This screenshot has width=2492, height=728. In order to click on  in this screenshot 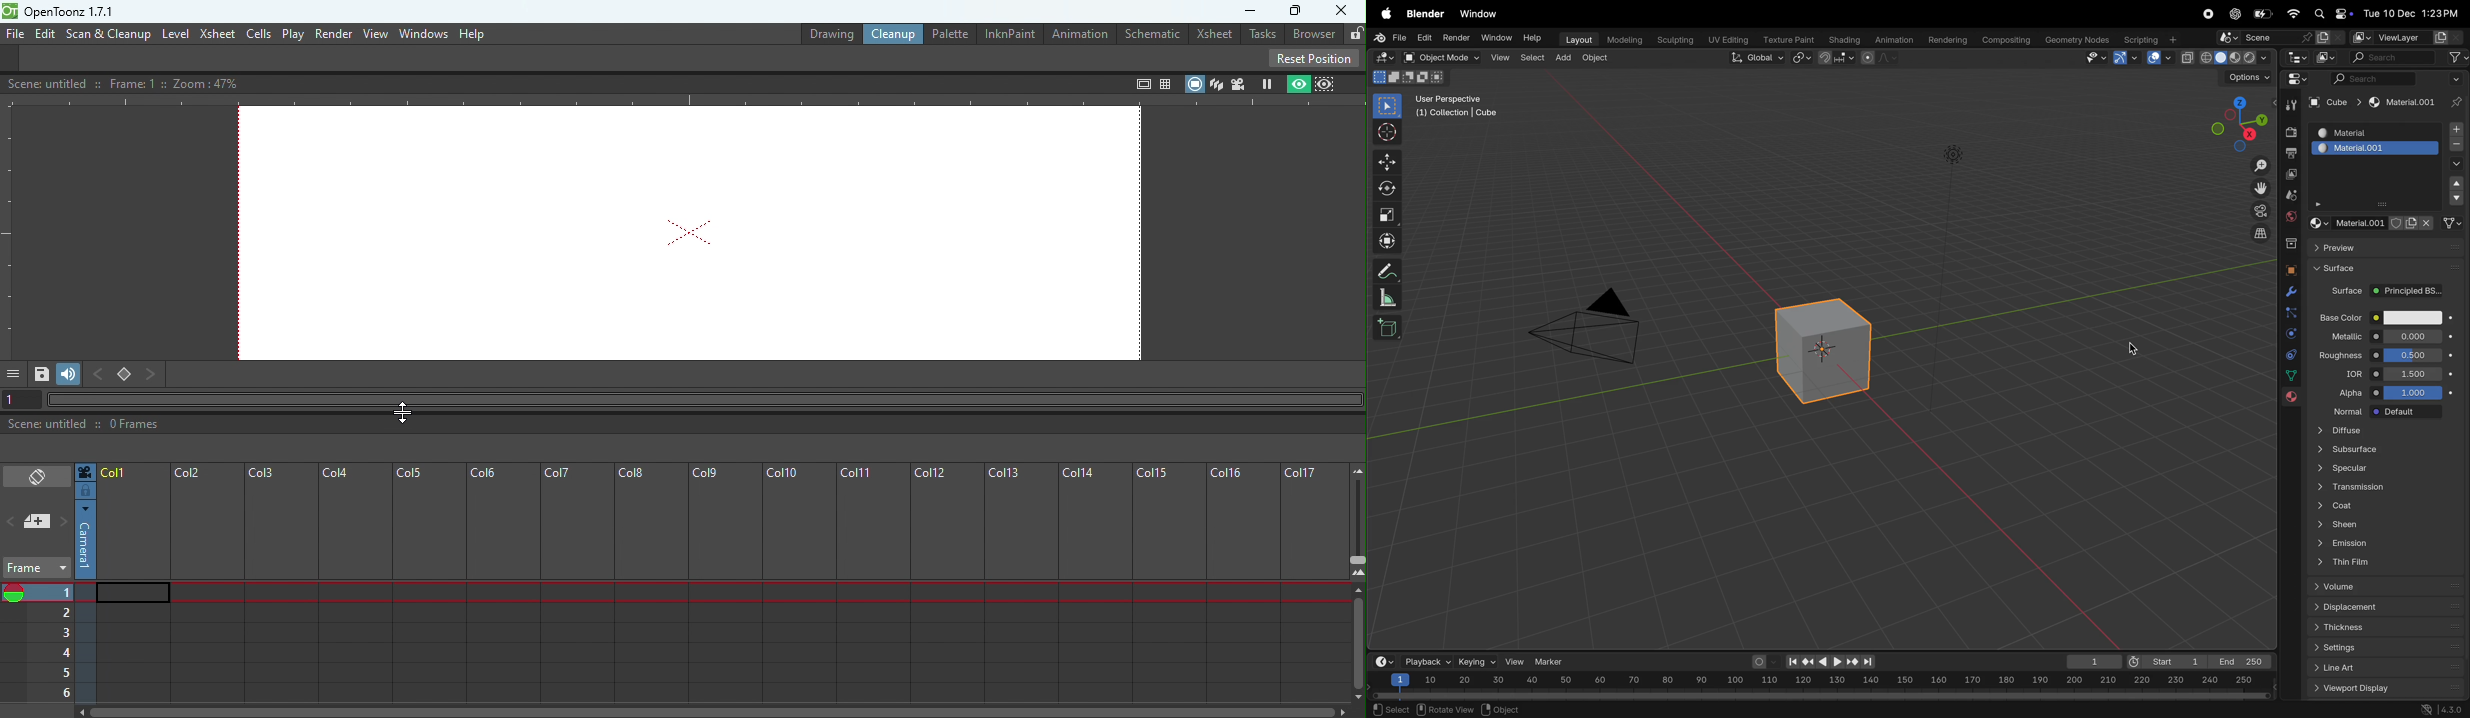, I will do `click(15, 374)`.